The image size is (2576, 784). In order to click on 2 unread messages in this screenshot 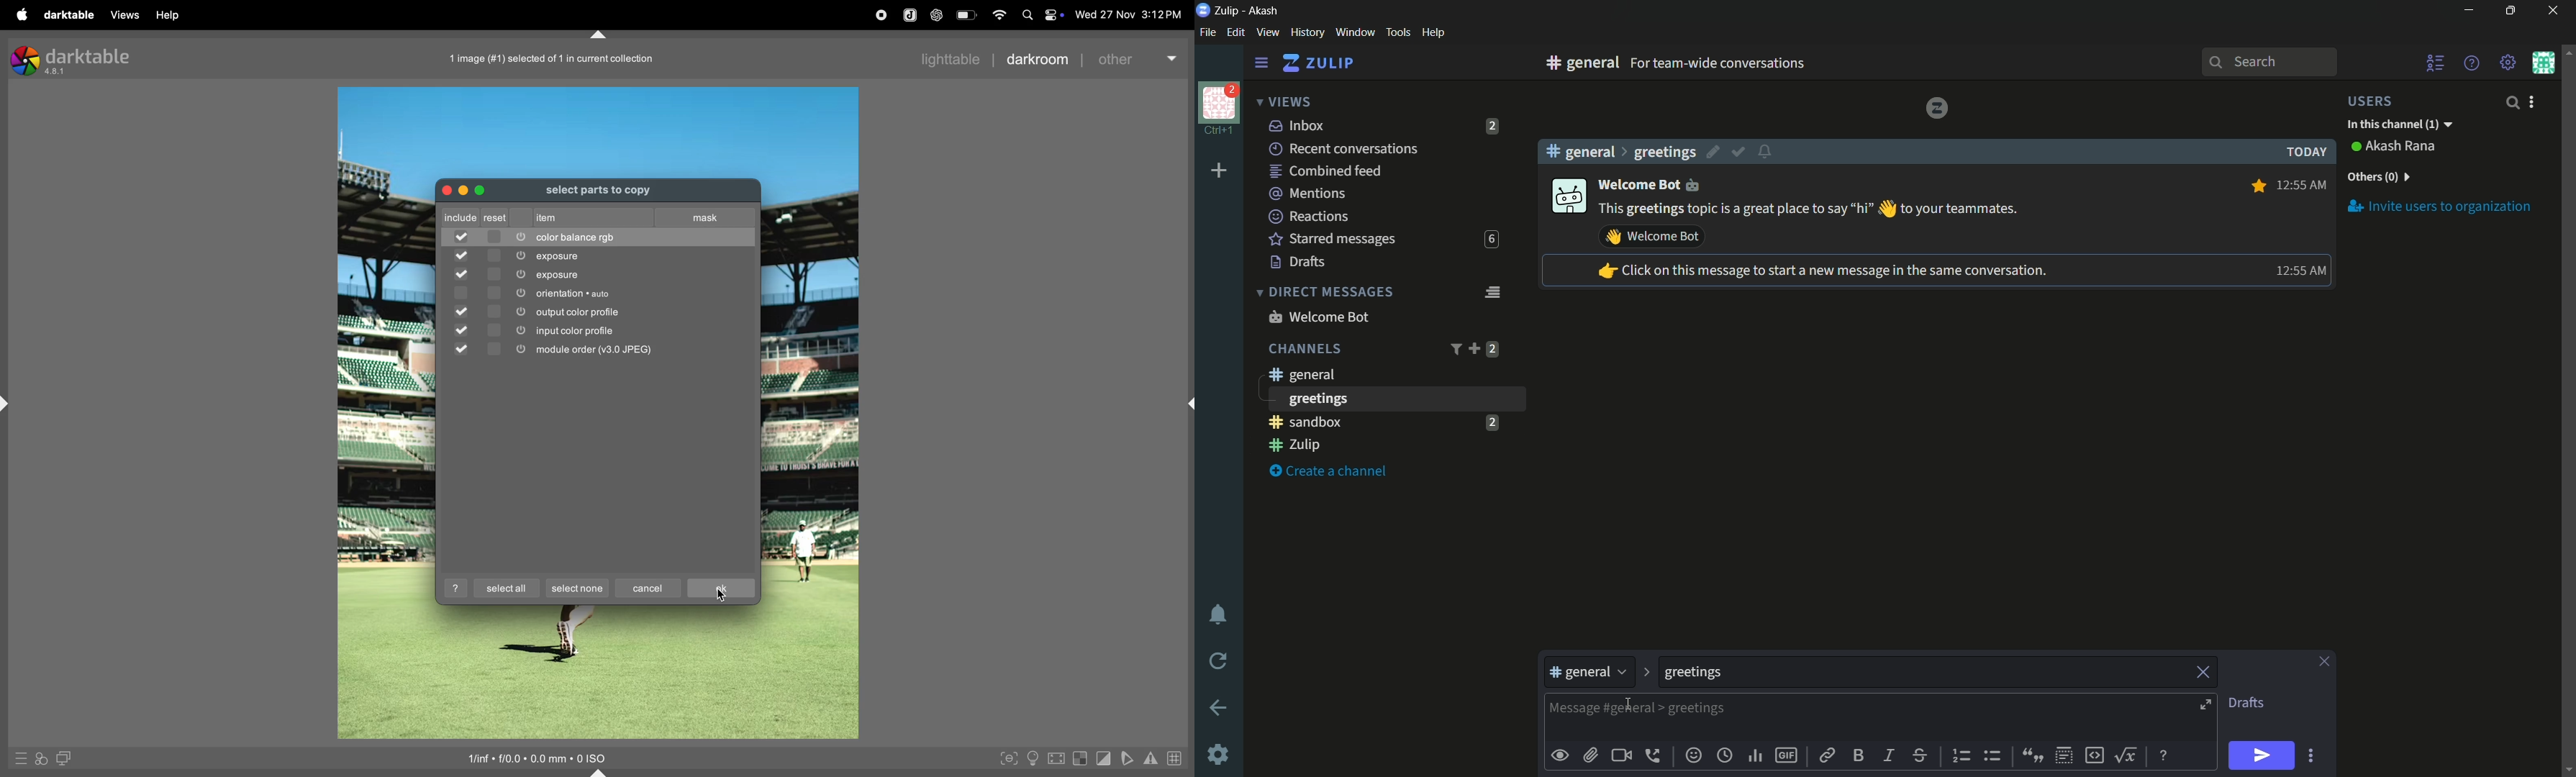, I will do `click(1492, 349)`.